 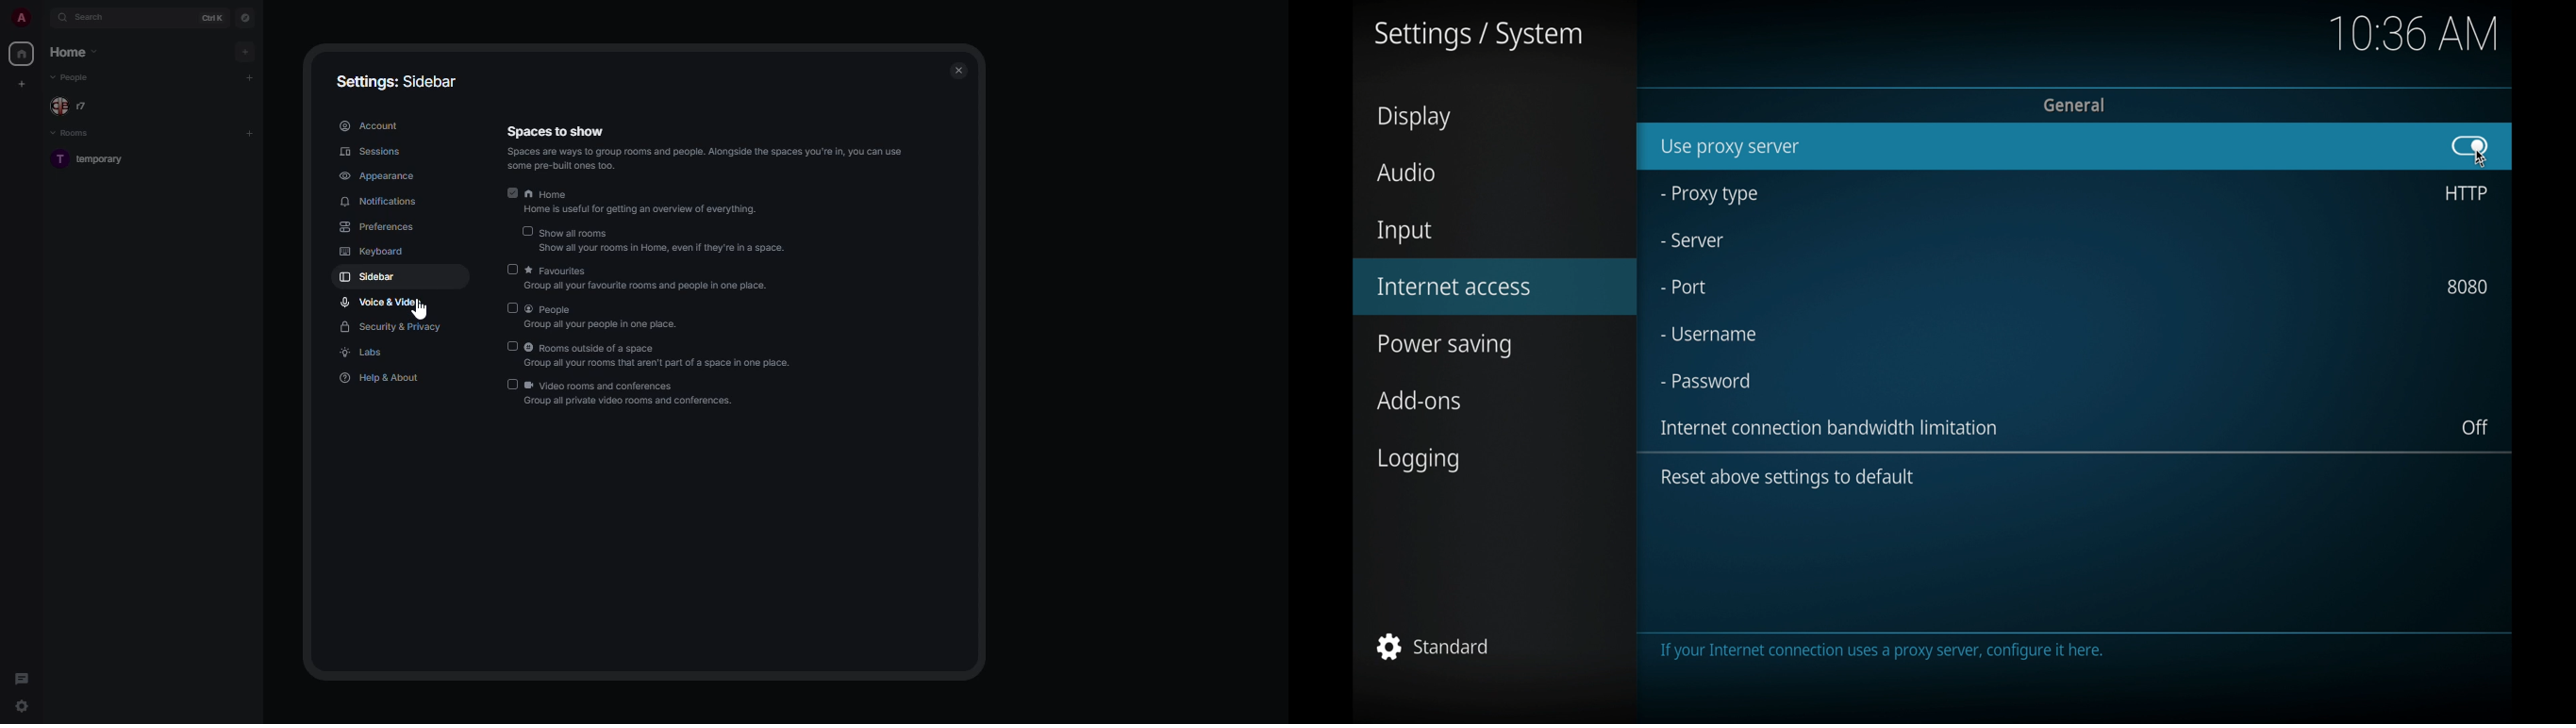 What do you see at coordinates (1692, 241) in the screenshot?
I see `server` at bounding box center [1692, 241].